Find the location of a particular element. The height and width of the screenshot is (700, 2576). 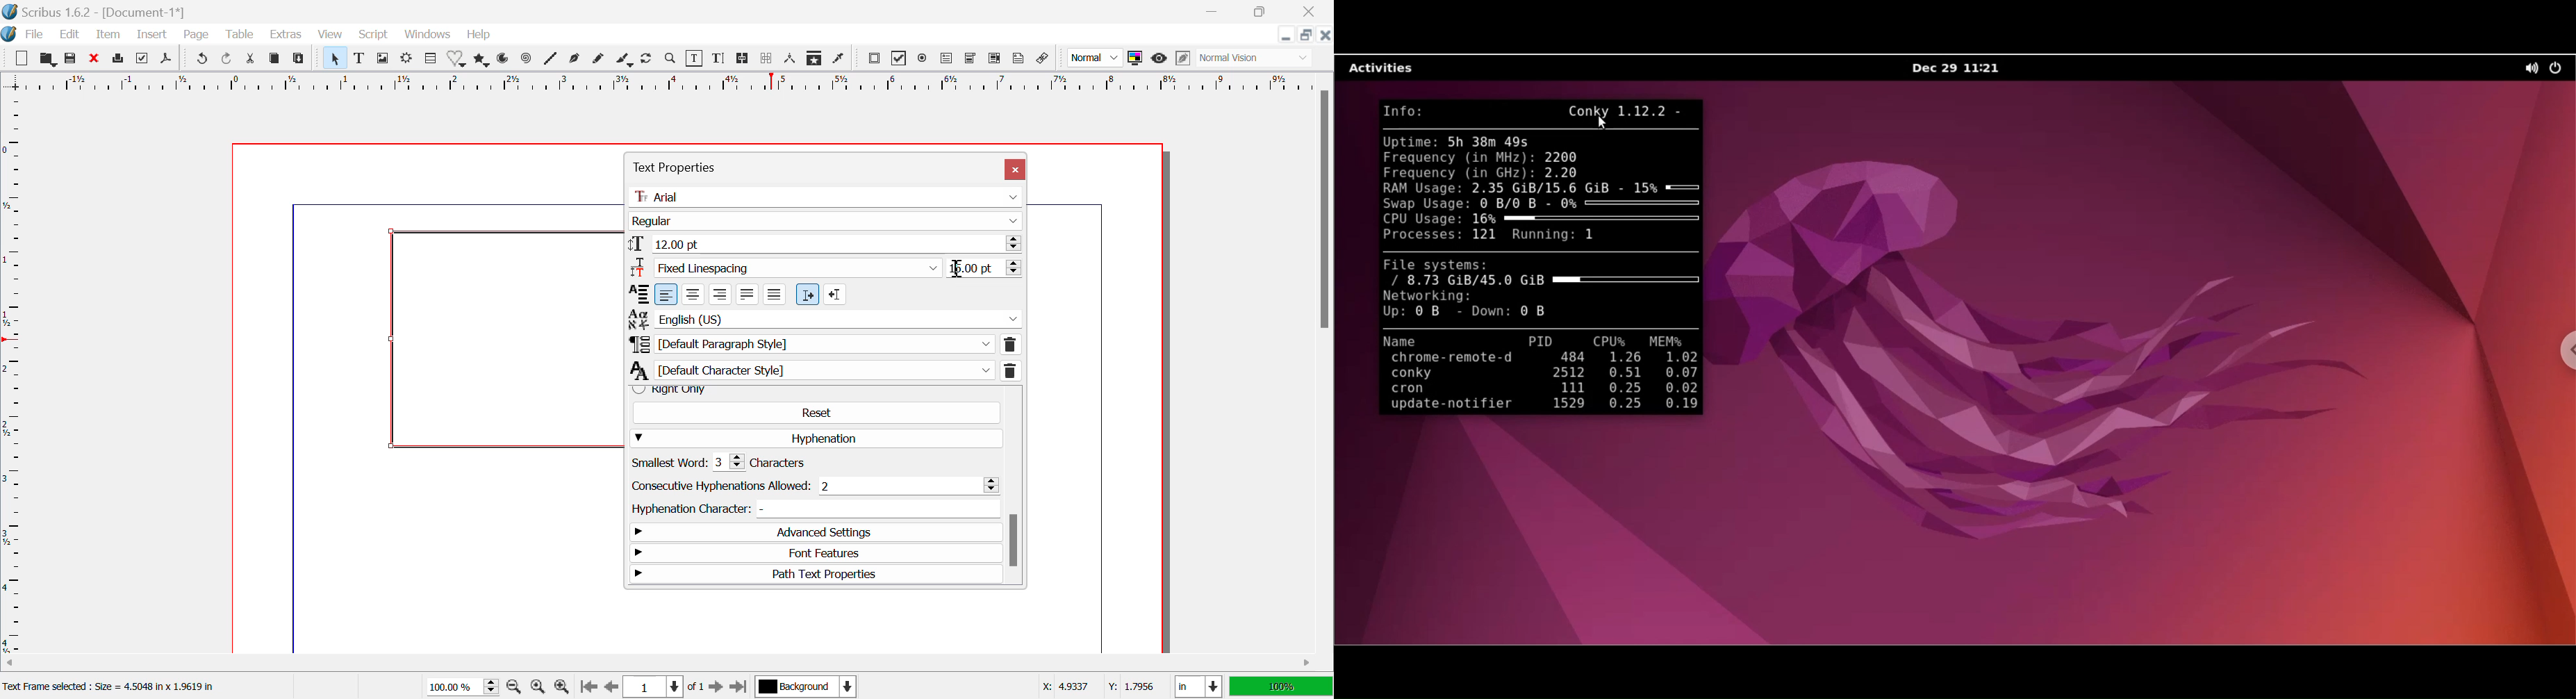

Edit Text with Story Editor is located at coordinates (720, 60).